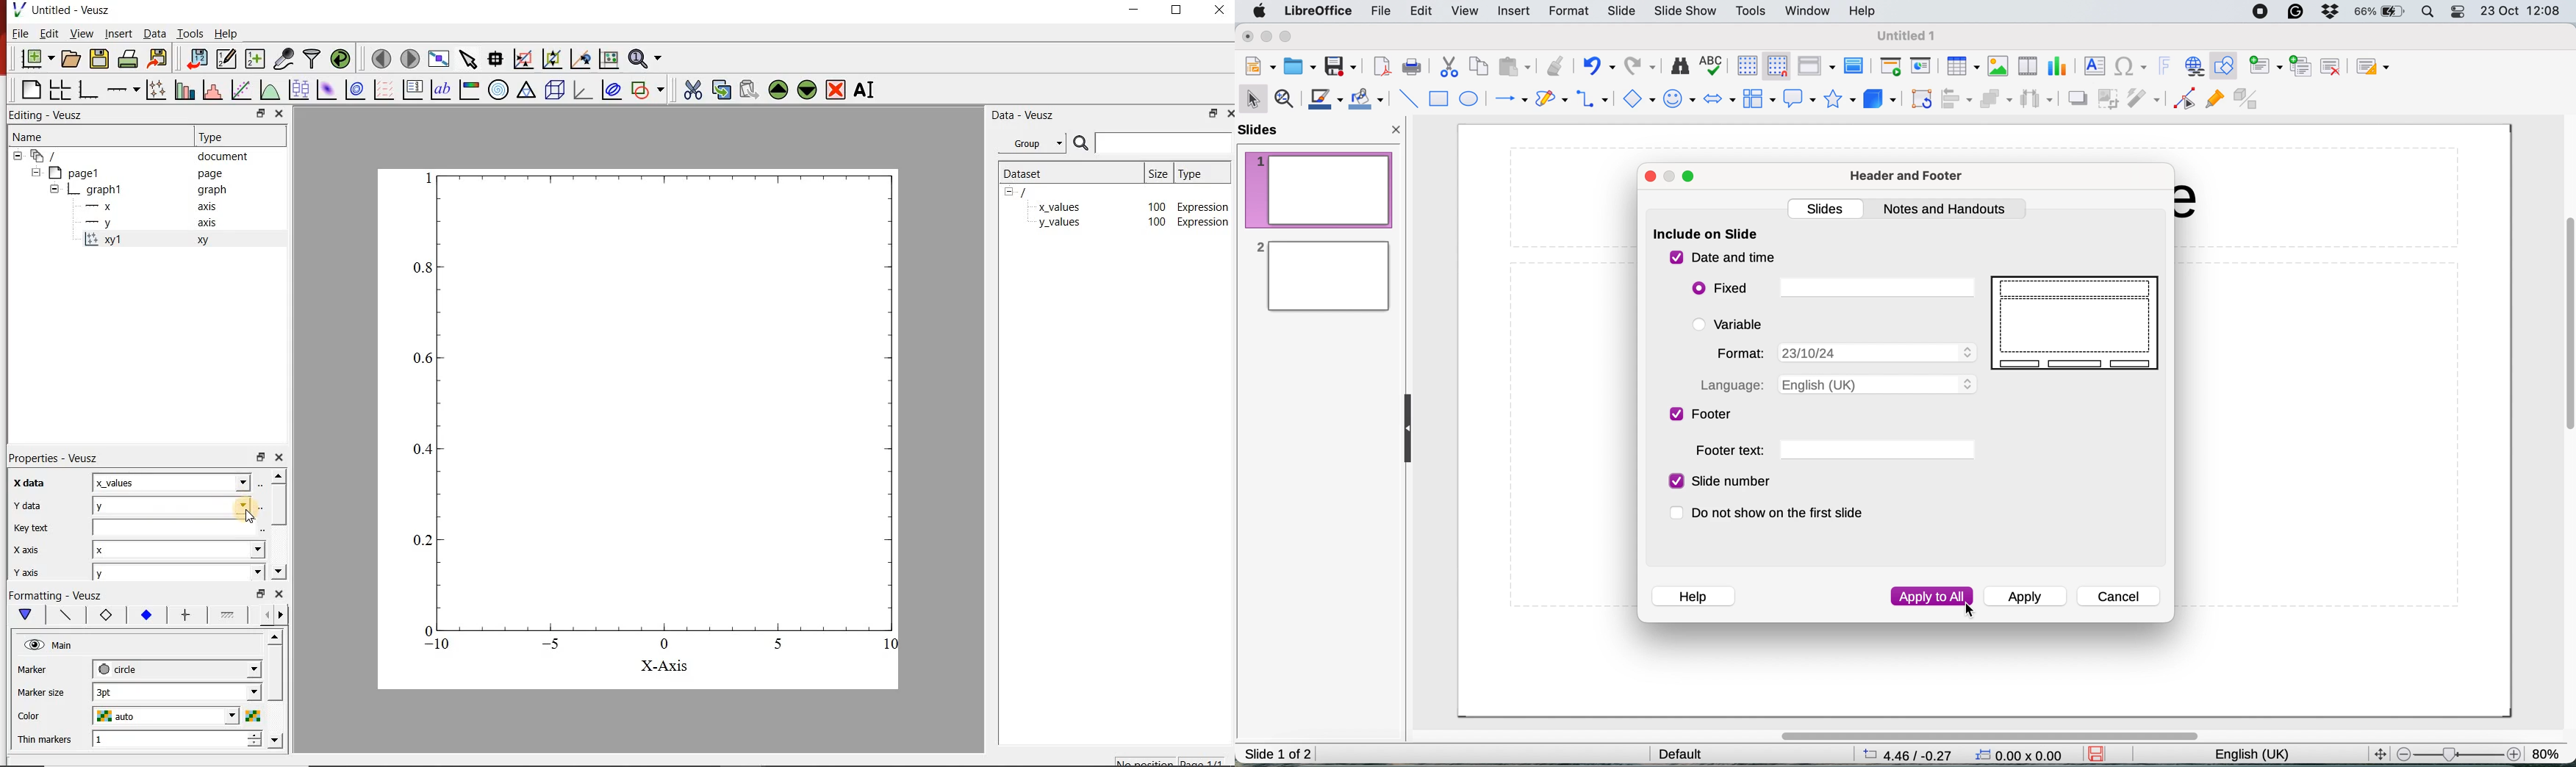 The width and height of the screenshot is (2576, 784). What do you see at coordinates (32, 573) in the screenshot?
I see `| Y ais` at bounding box center [32, 573].